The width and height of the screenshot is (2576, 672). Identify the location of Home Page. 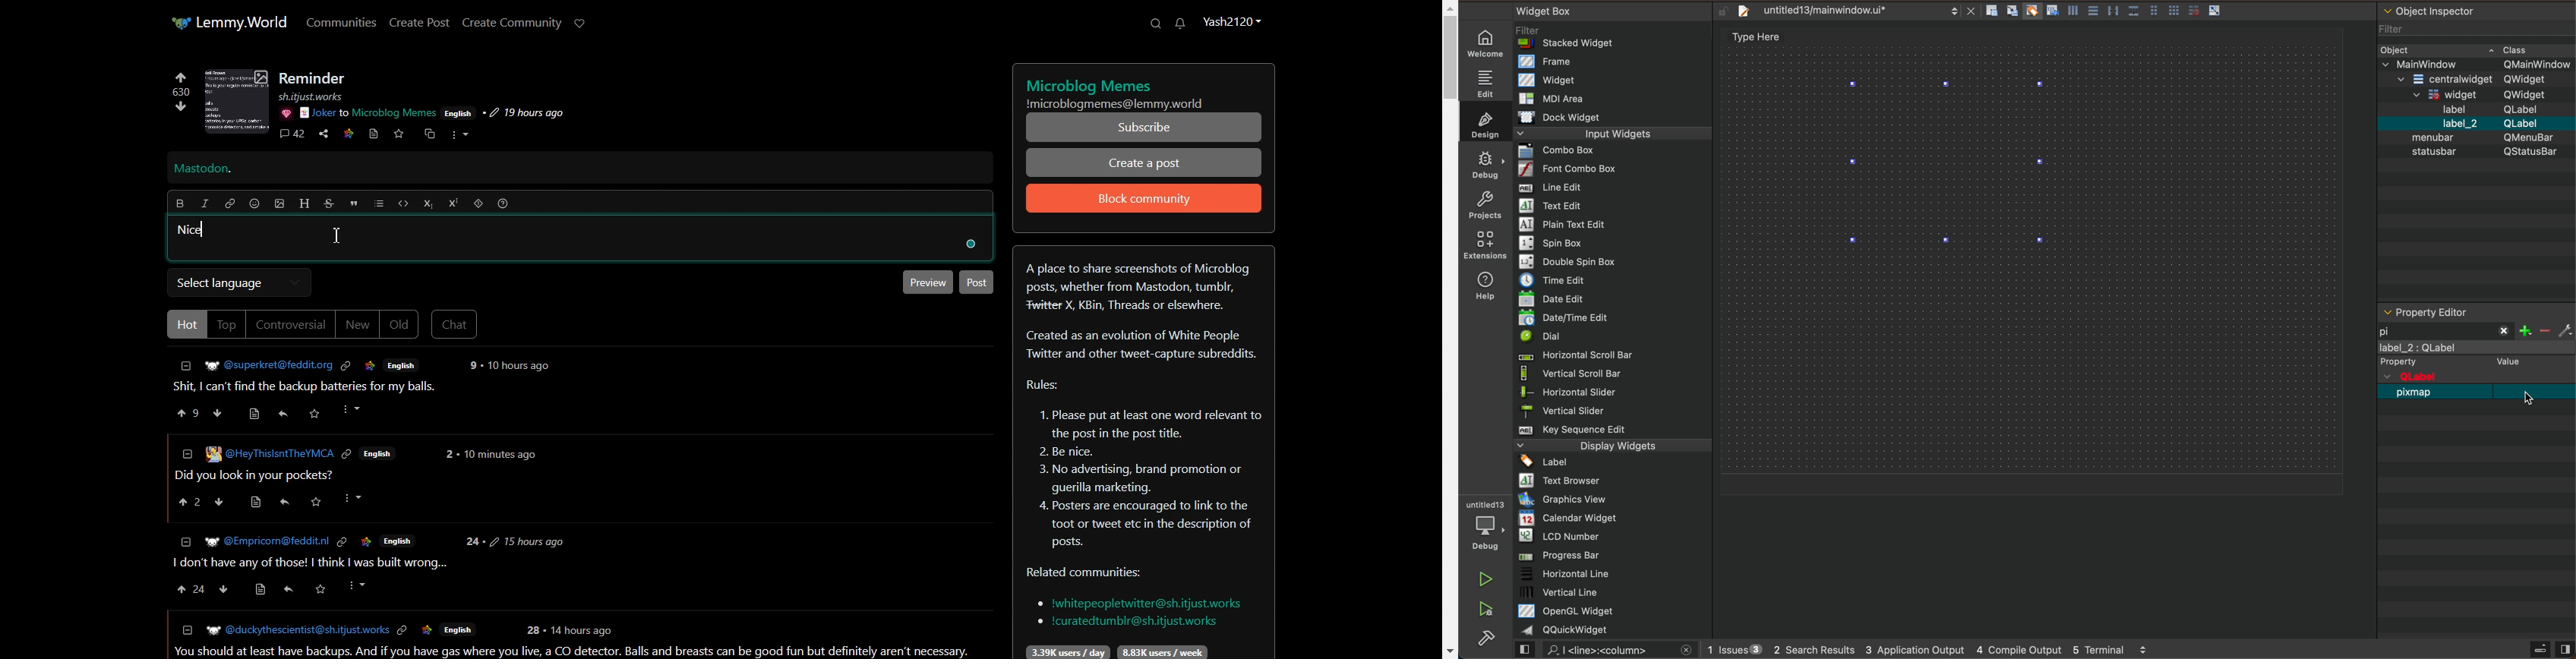
(229, 22).